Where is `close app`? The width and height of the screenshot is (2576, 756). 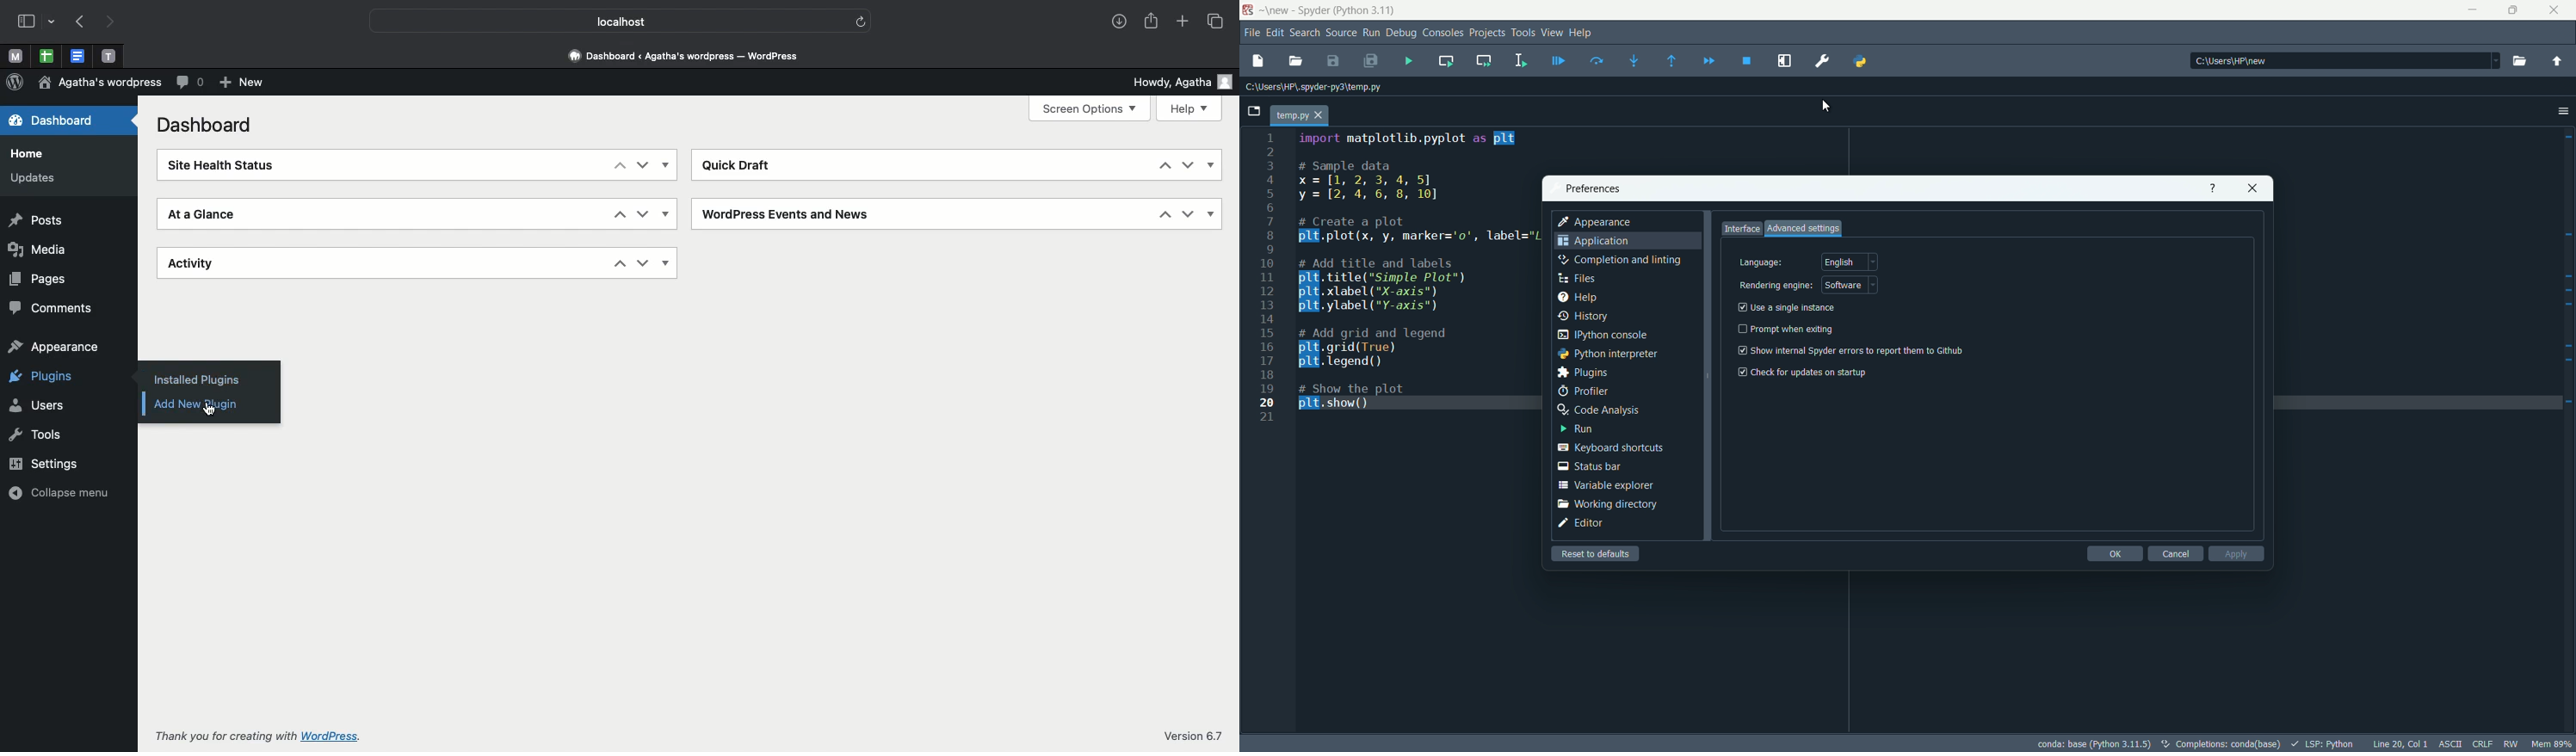 close app is located at coordinates (2559, 10).